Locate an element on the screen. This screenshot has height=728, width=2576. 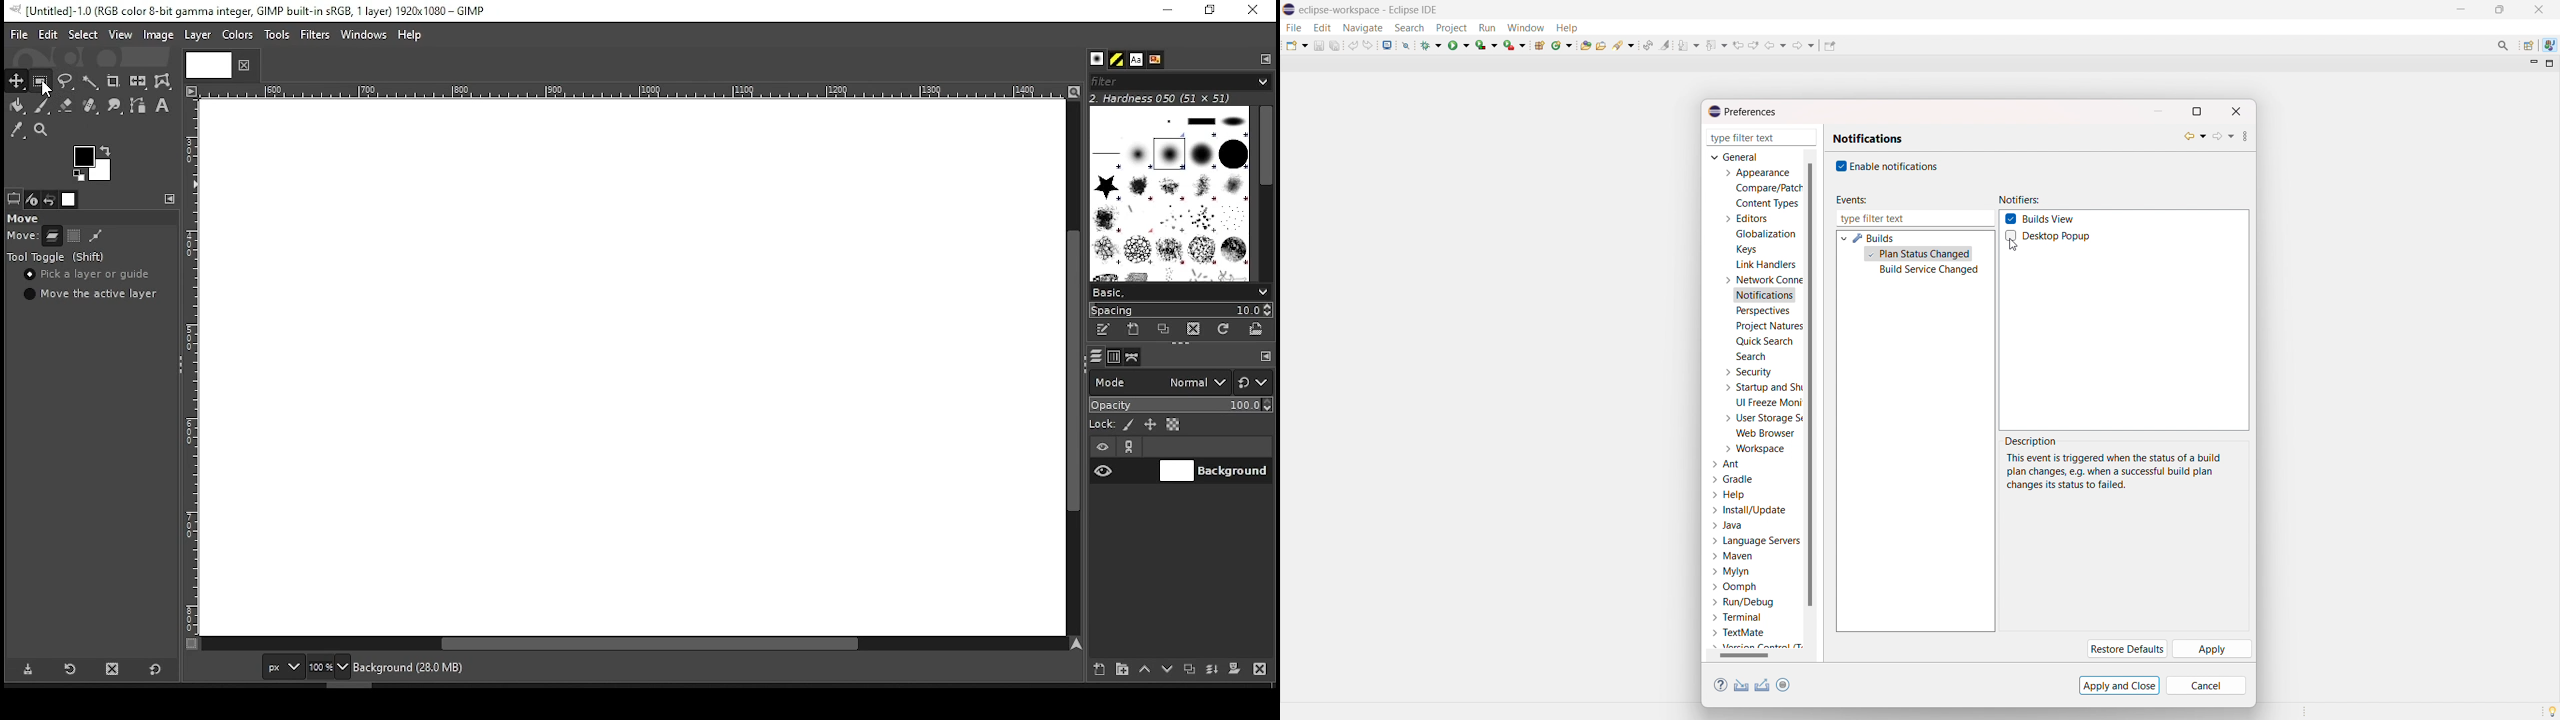
keys is located at coordinates (1746, 249).